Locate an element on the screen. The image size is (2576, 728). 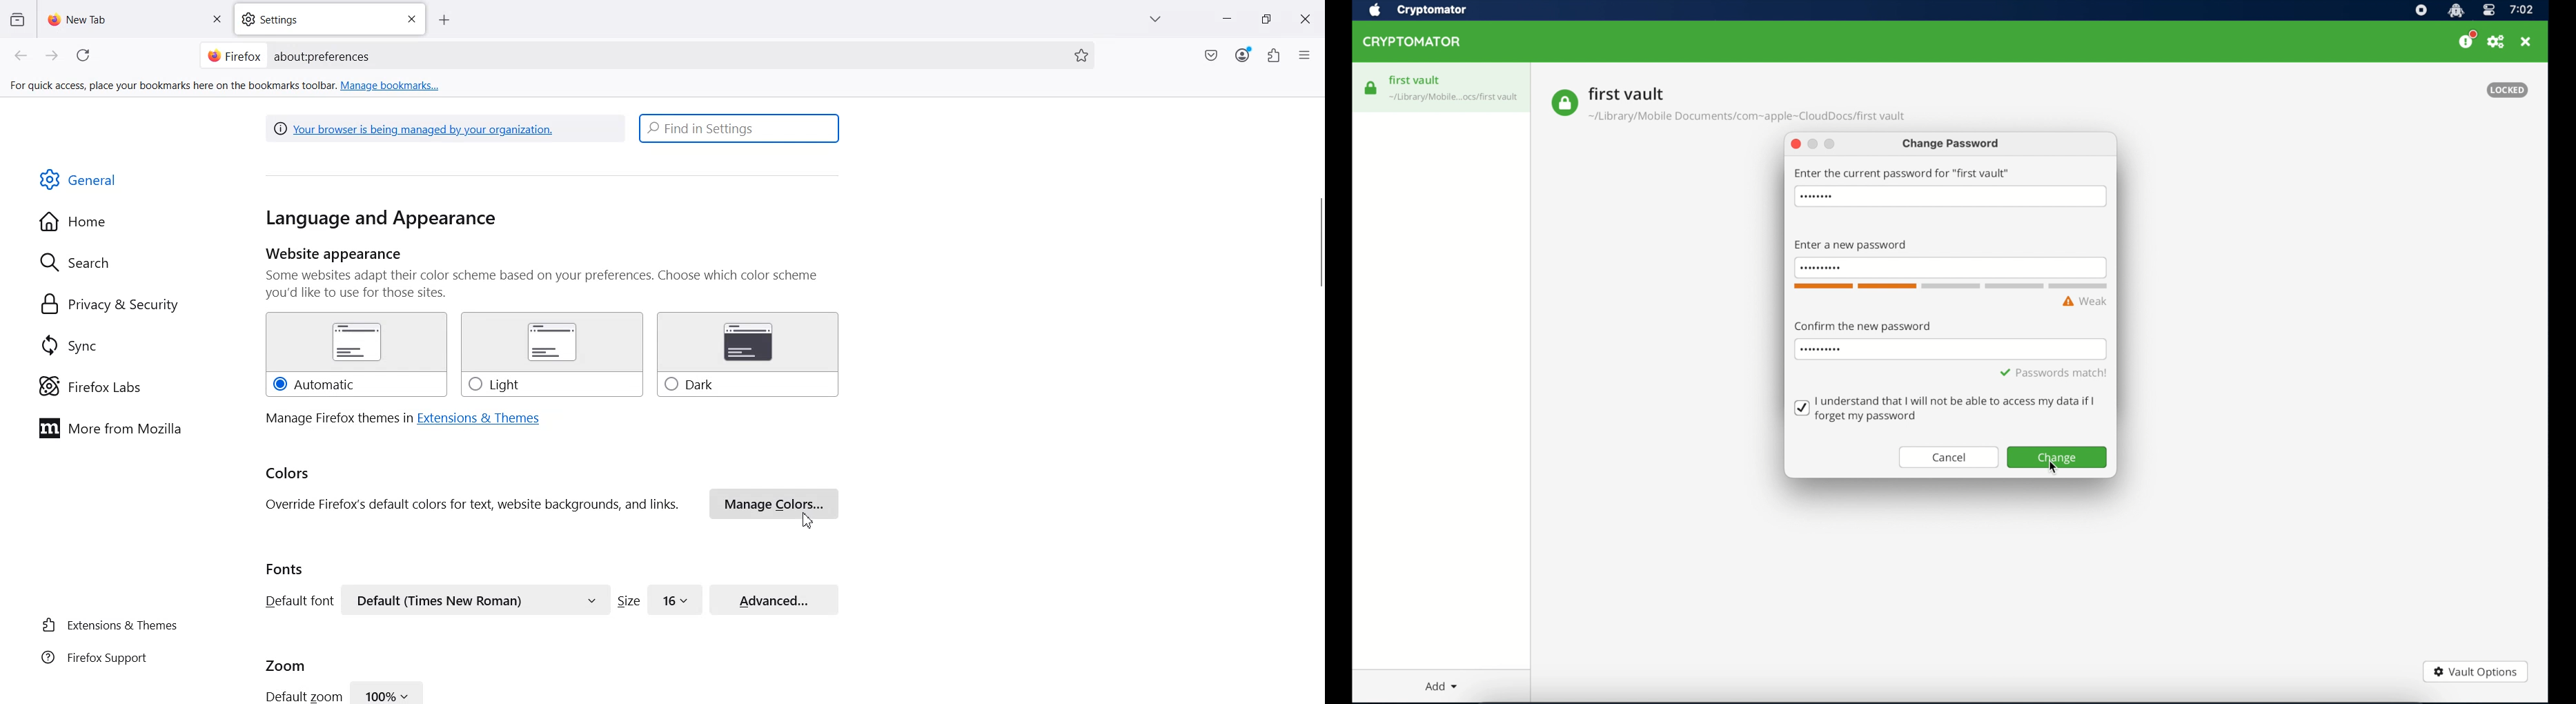
change is located at coordinates (2057, 458).